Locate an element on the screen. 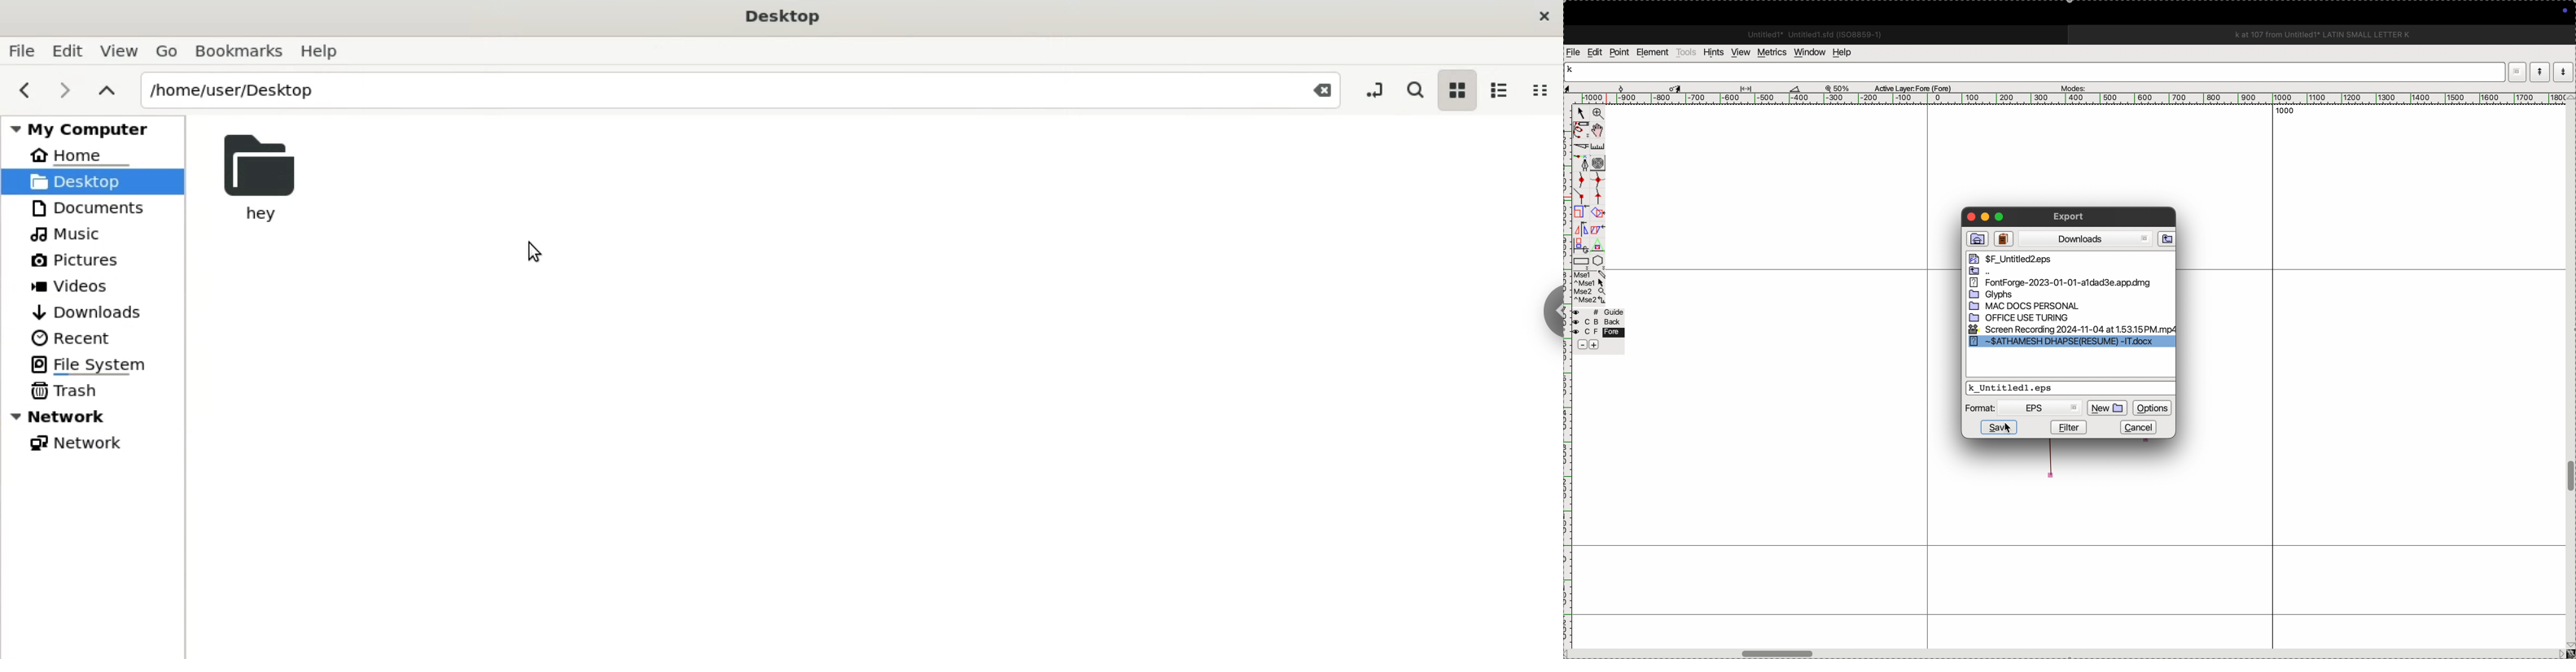 This screenshot has height=672, width=2576. filter is located at coordinates (2069, 426).